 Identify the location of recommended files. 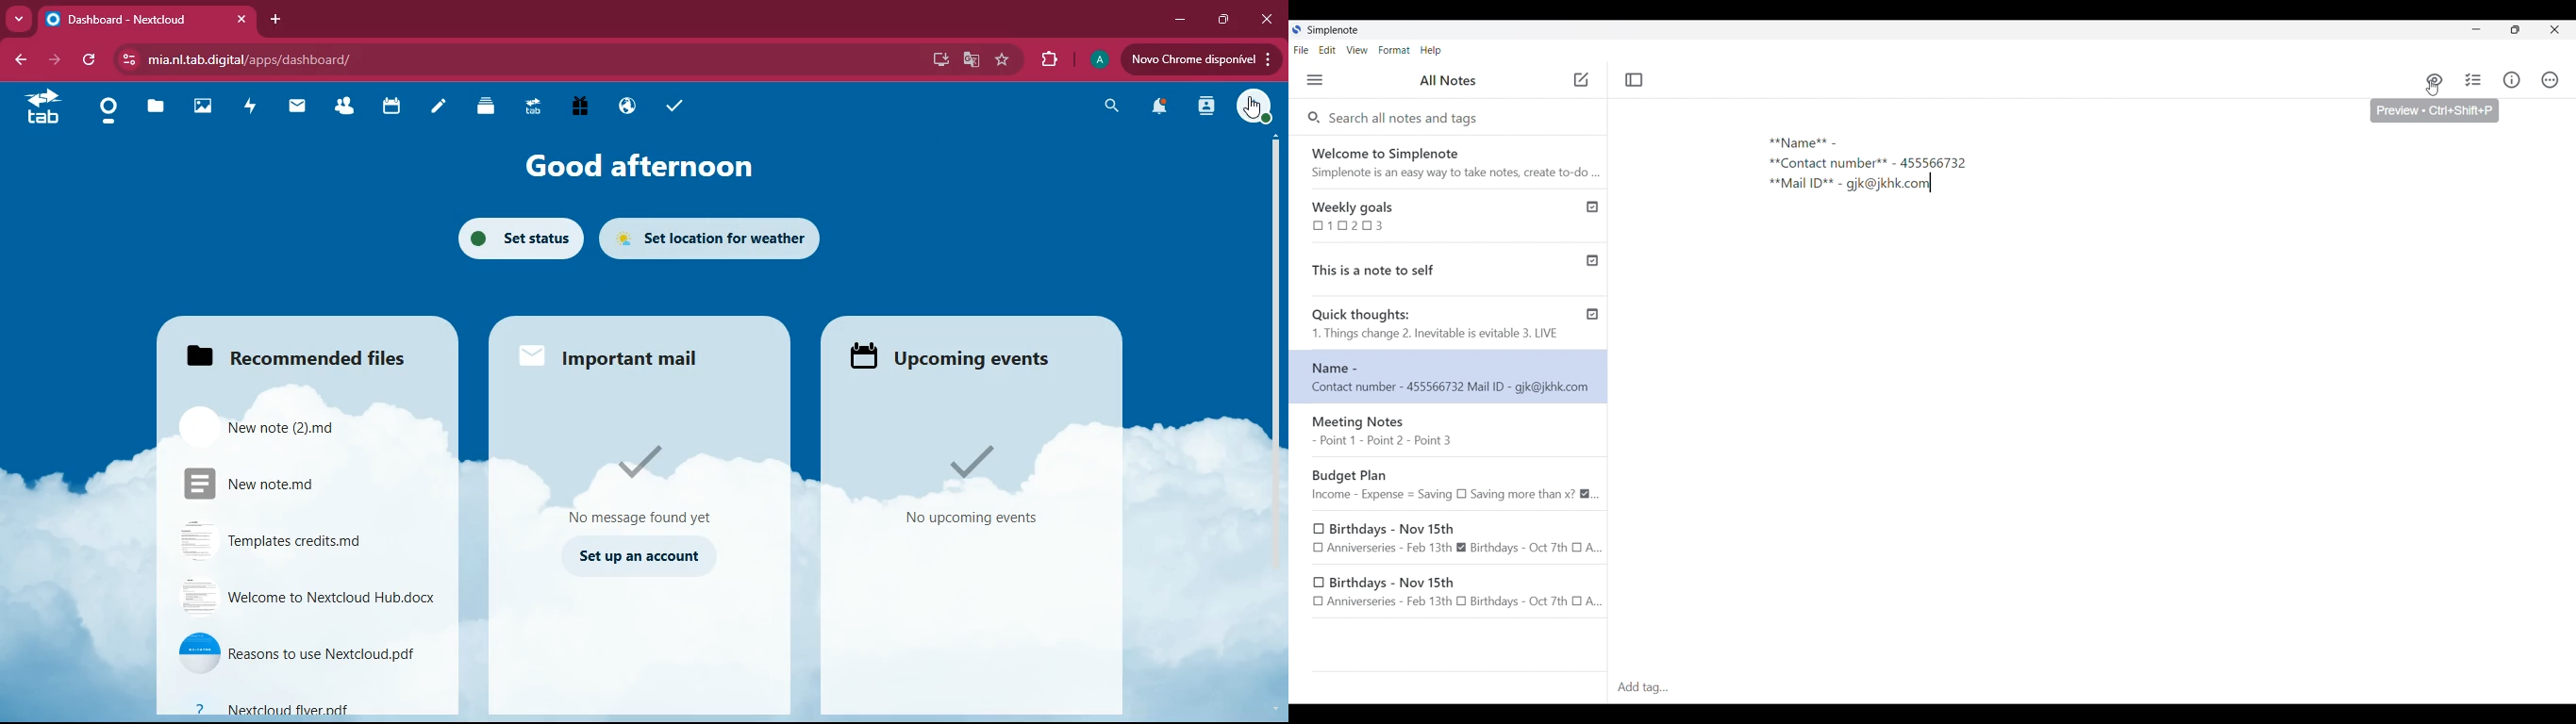
(305, 352).